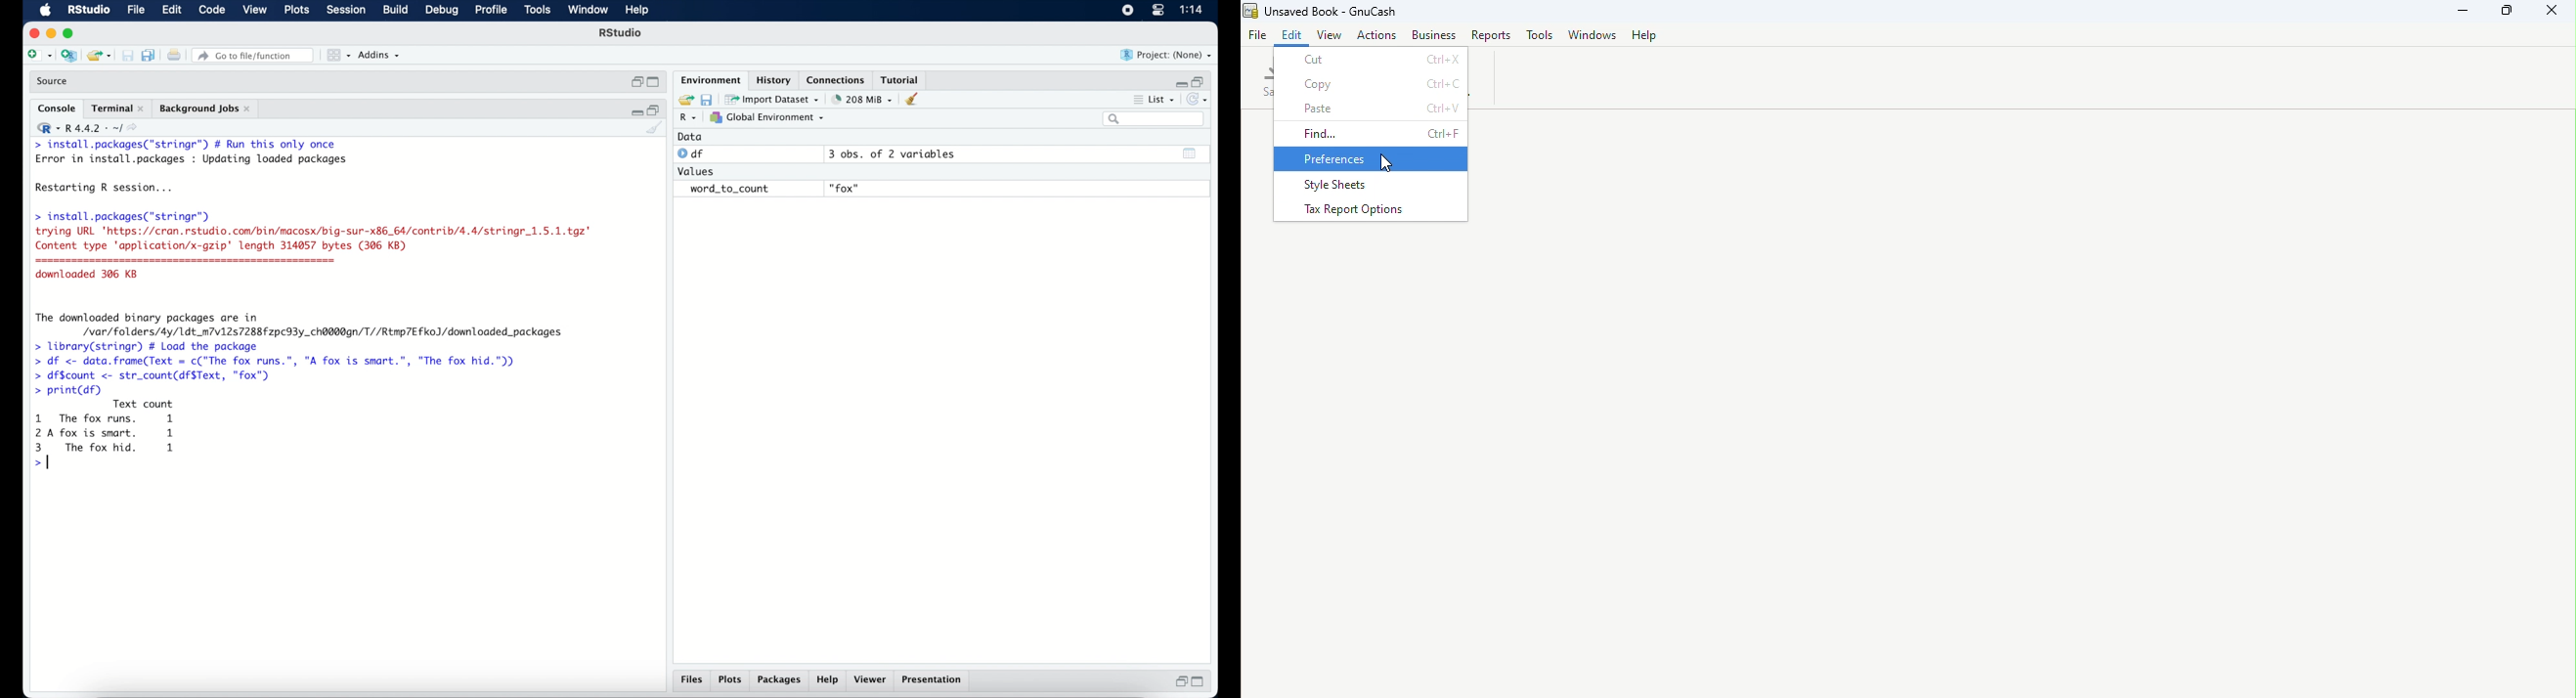 The width and height of the screenshot is (2576, 700). Describe the element at coordinates (107, 189) in the screenshot. I see `Restarting R session...` at that location.